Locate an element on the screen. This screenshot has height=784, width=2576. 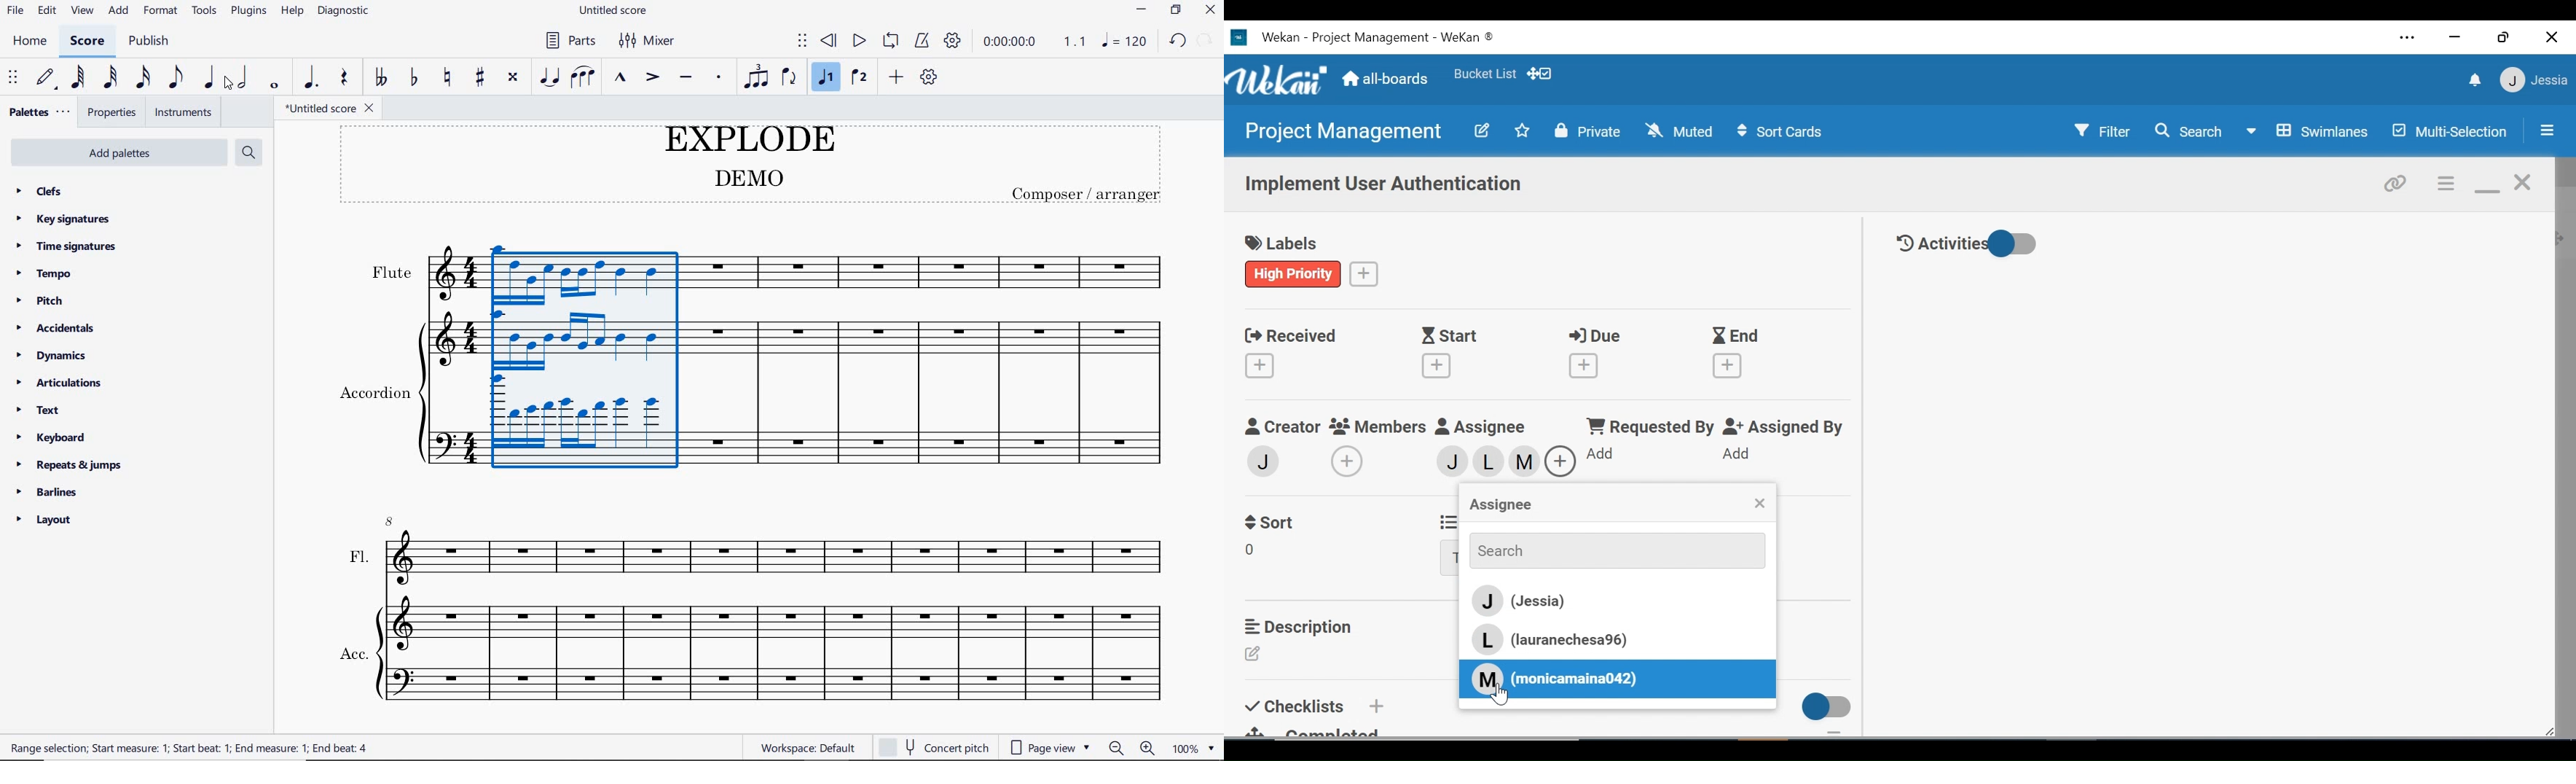
Close is located at coordinates (2553, 37).